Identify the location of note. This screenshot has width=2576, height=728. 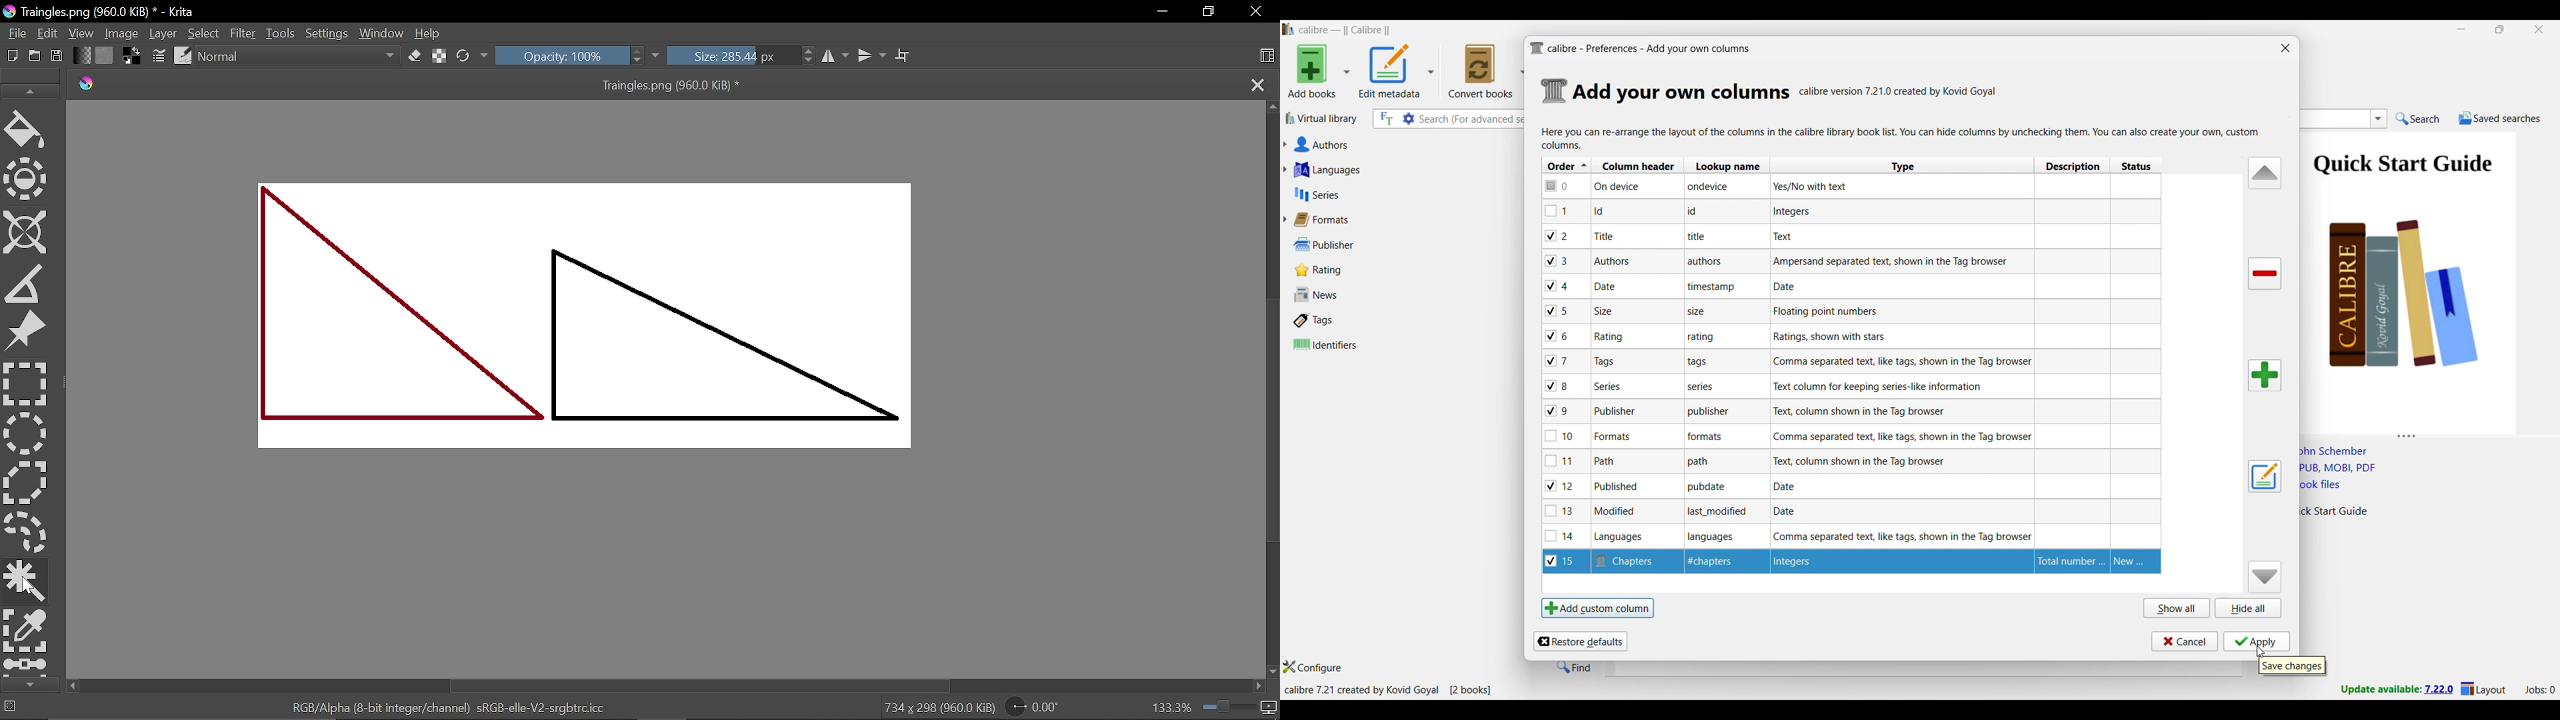
(1711, 411).